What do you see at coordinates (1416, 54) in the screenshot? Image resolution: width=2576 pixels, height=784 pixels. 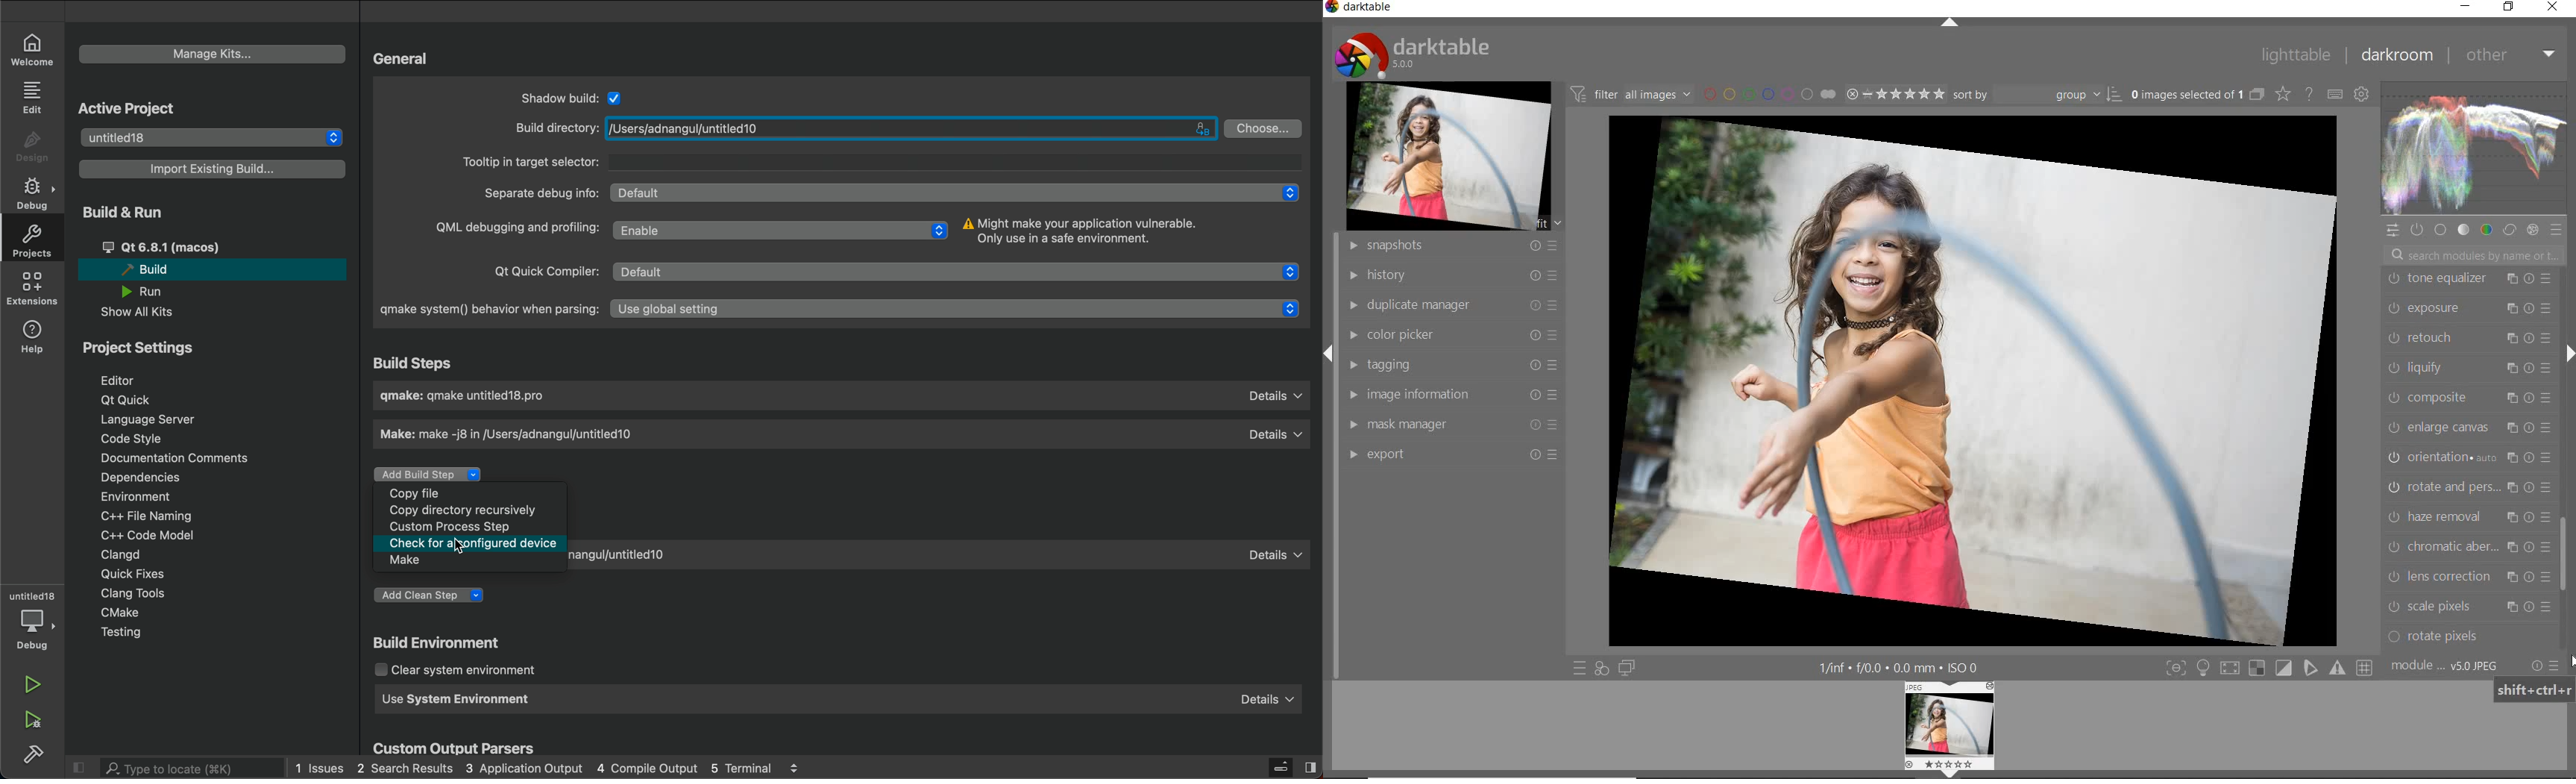 I see `system logo & name` at bounding box center [1416, 54].